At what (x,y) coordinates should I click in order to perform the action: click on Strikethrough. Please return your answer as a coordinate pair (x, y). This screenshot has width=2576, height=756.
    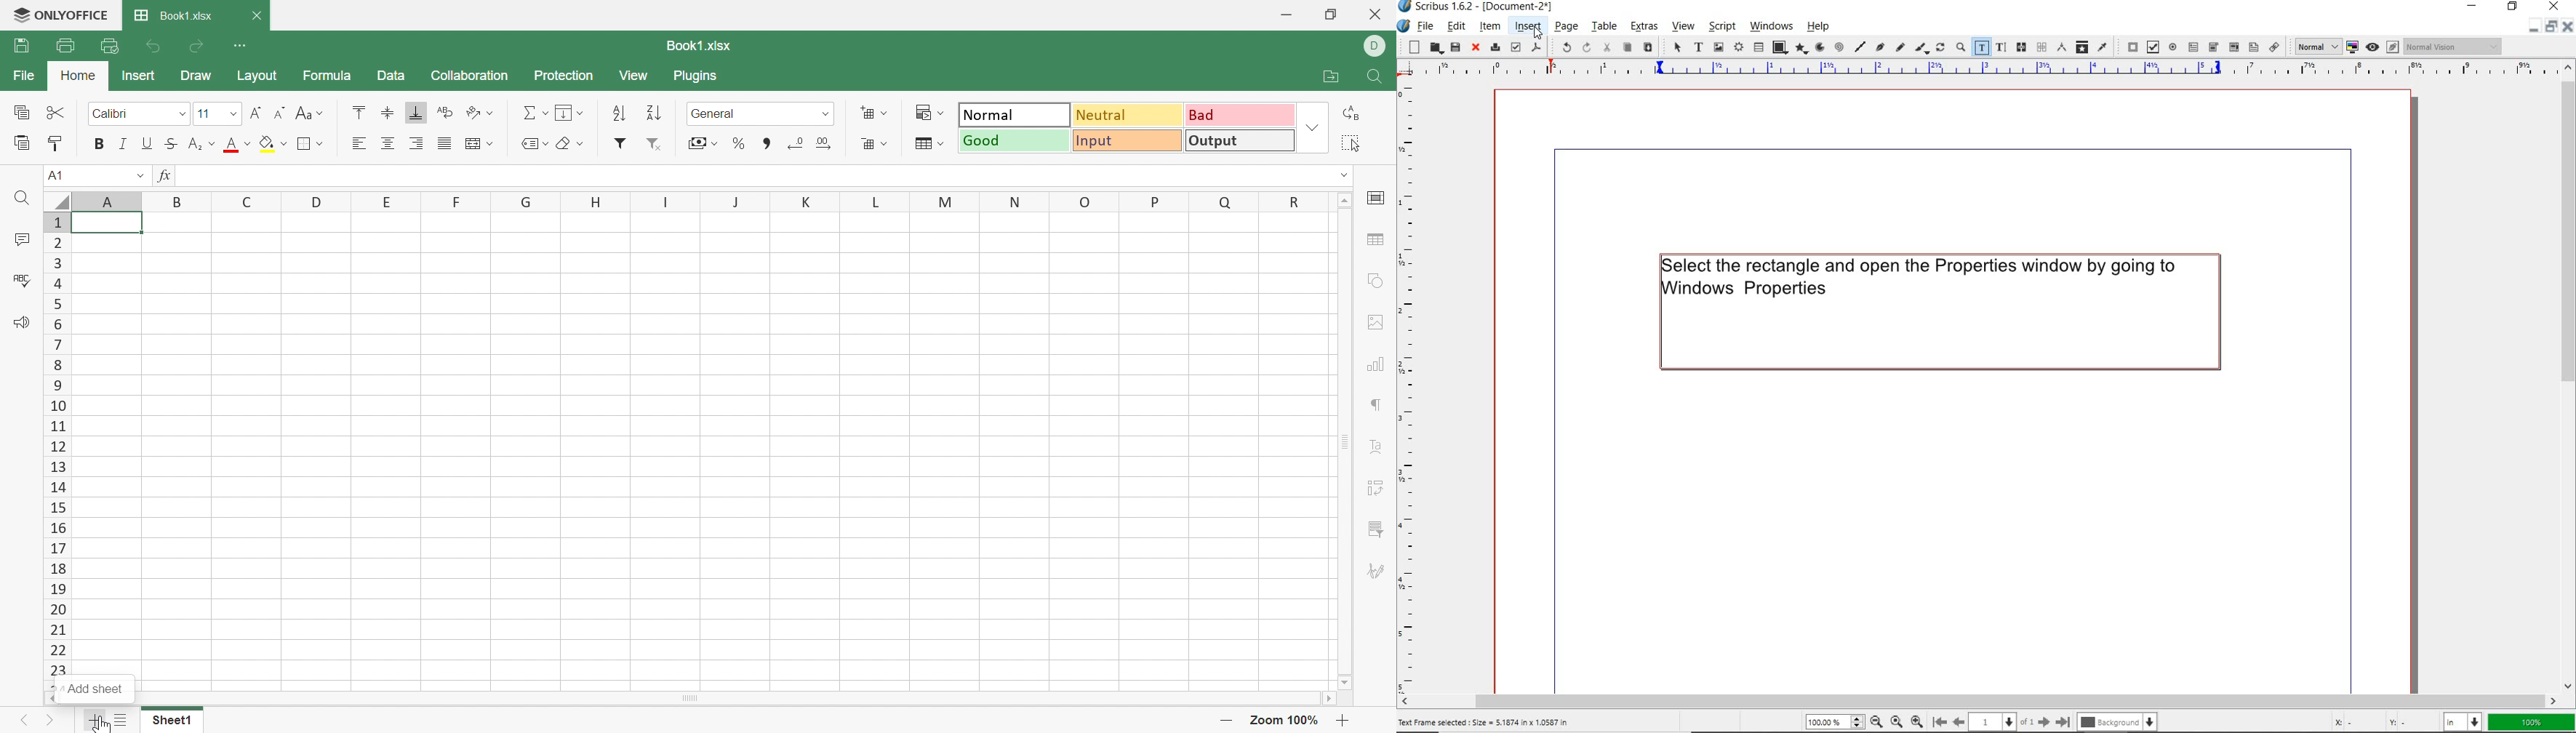
    Looking at the image, I should click on (170, 142).